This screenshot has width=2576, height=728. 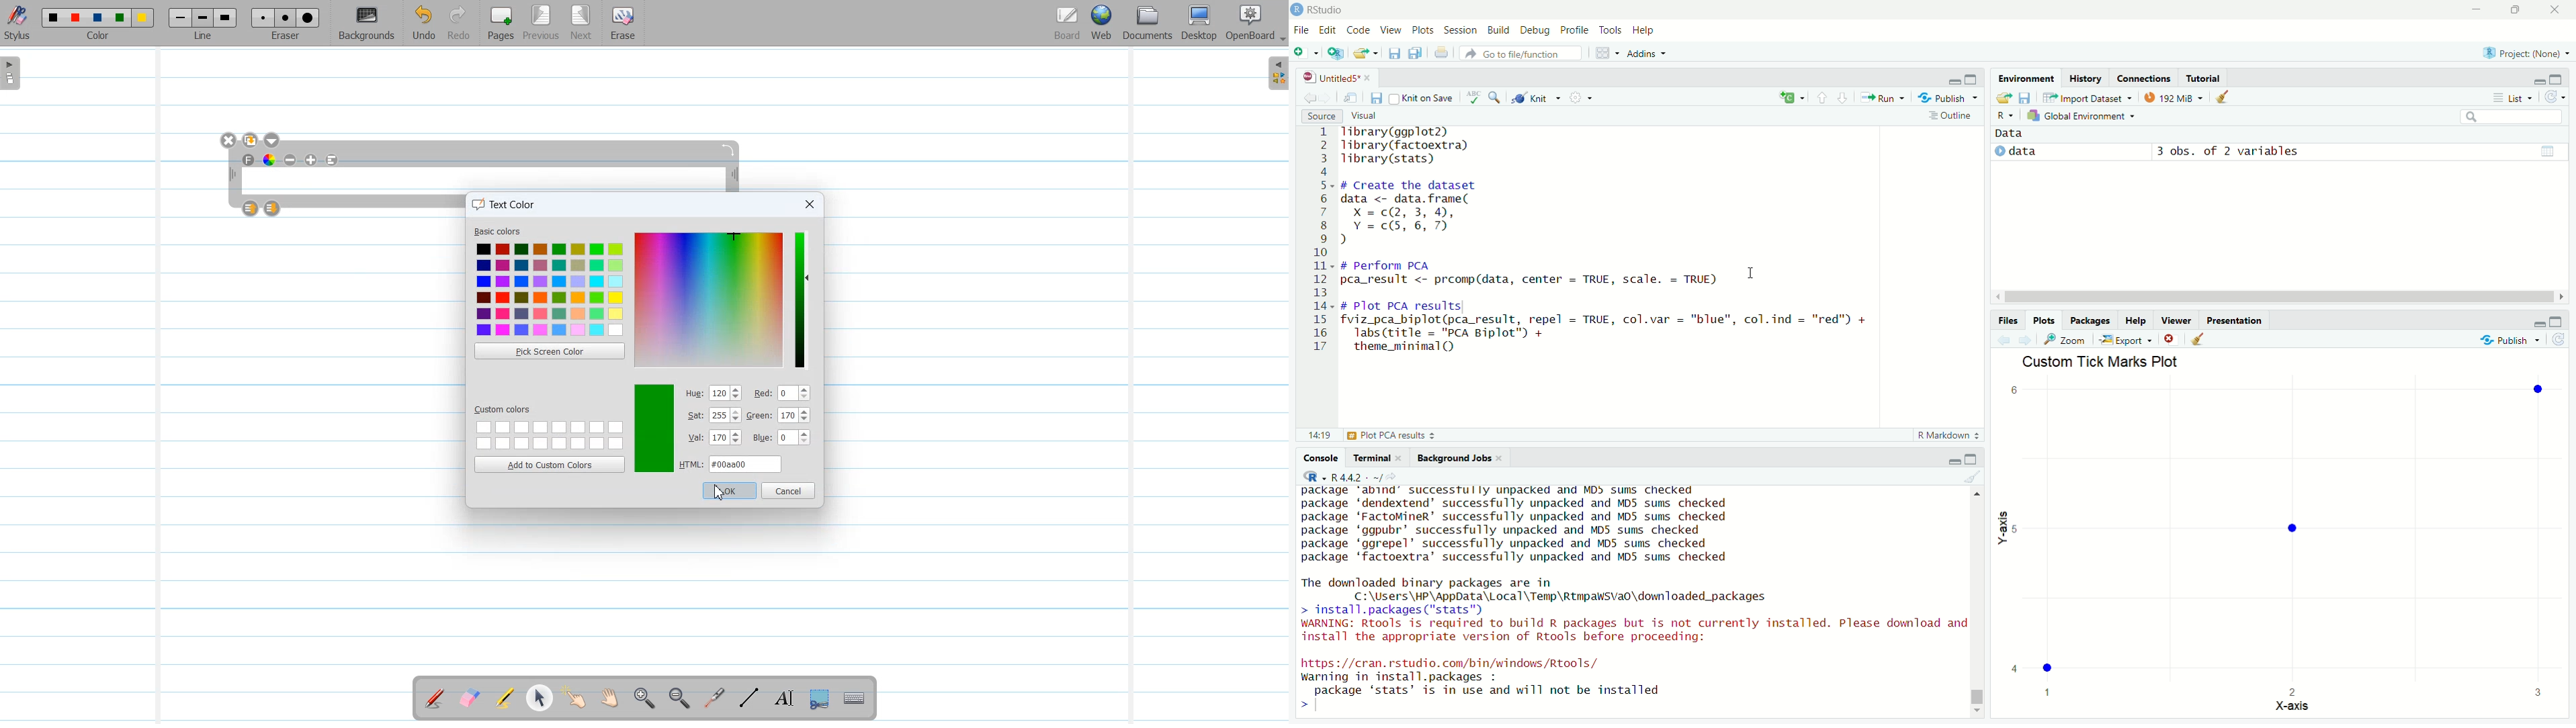 I want to click on go back, so click(x=2006, y=339).